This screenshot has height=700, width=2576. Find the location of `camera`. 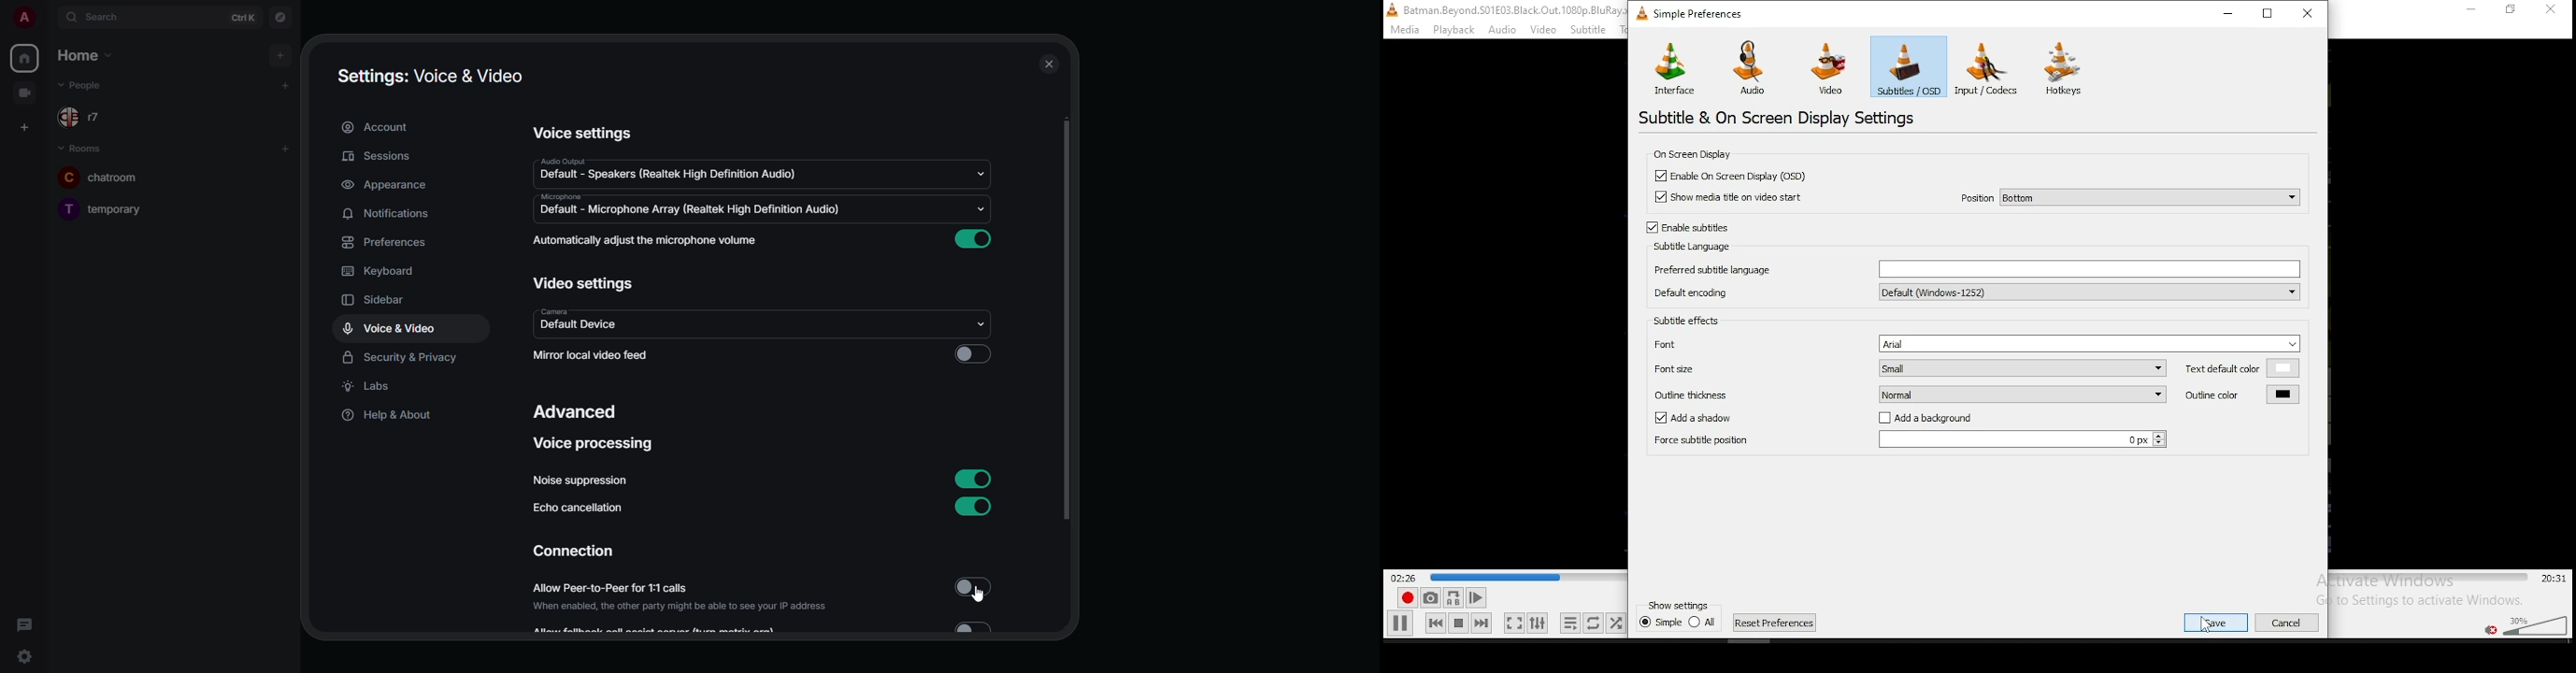

camera is located at coordinates (554, 310).